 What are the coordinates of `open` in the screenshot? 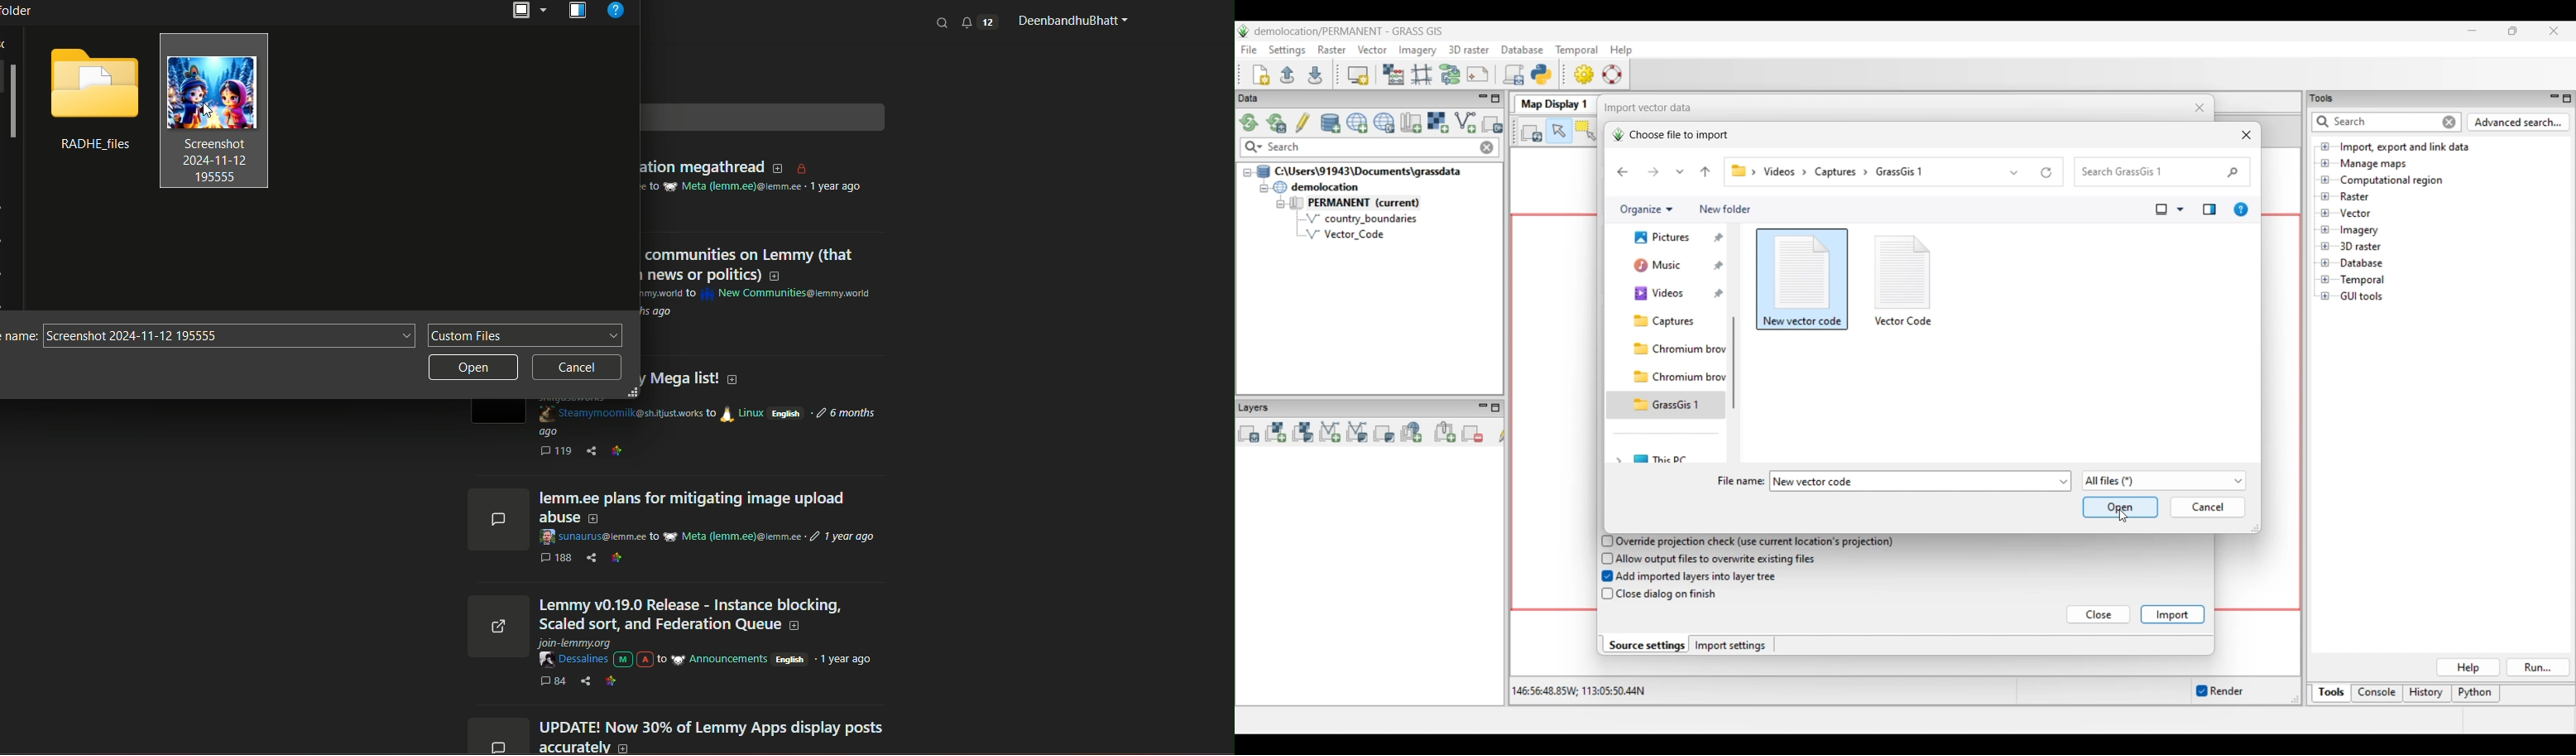 It's located at (528, 12).